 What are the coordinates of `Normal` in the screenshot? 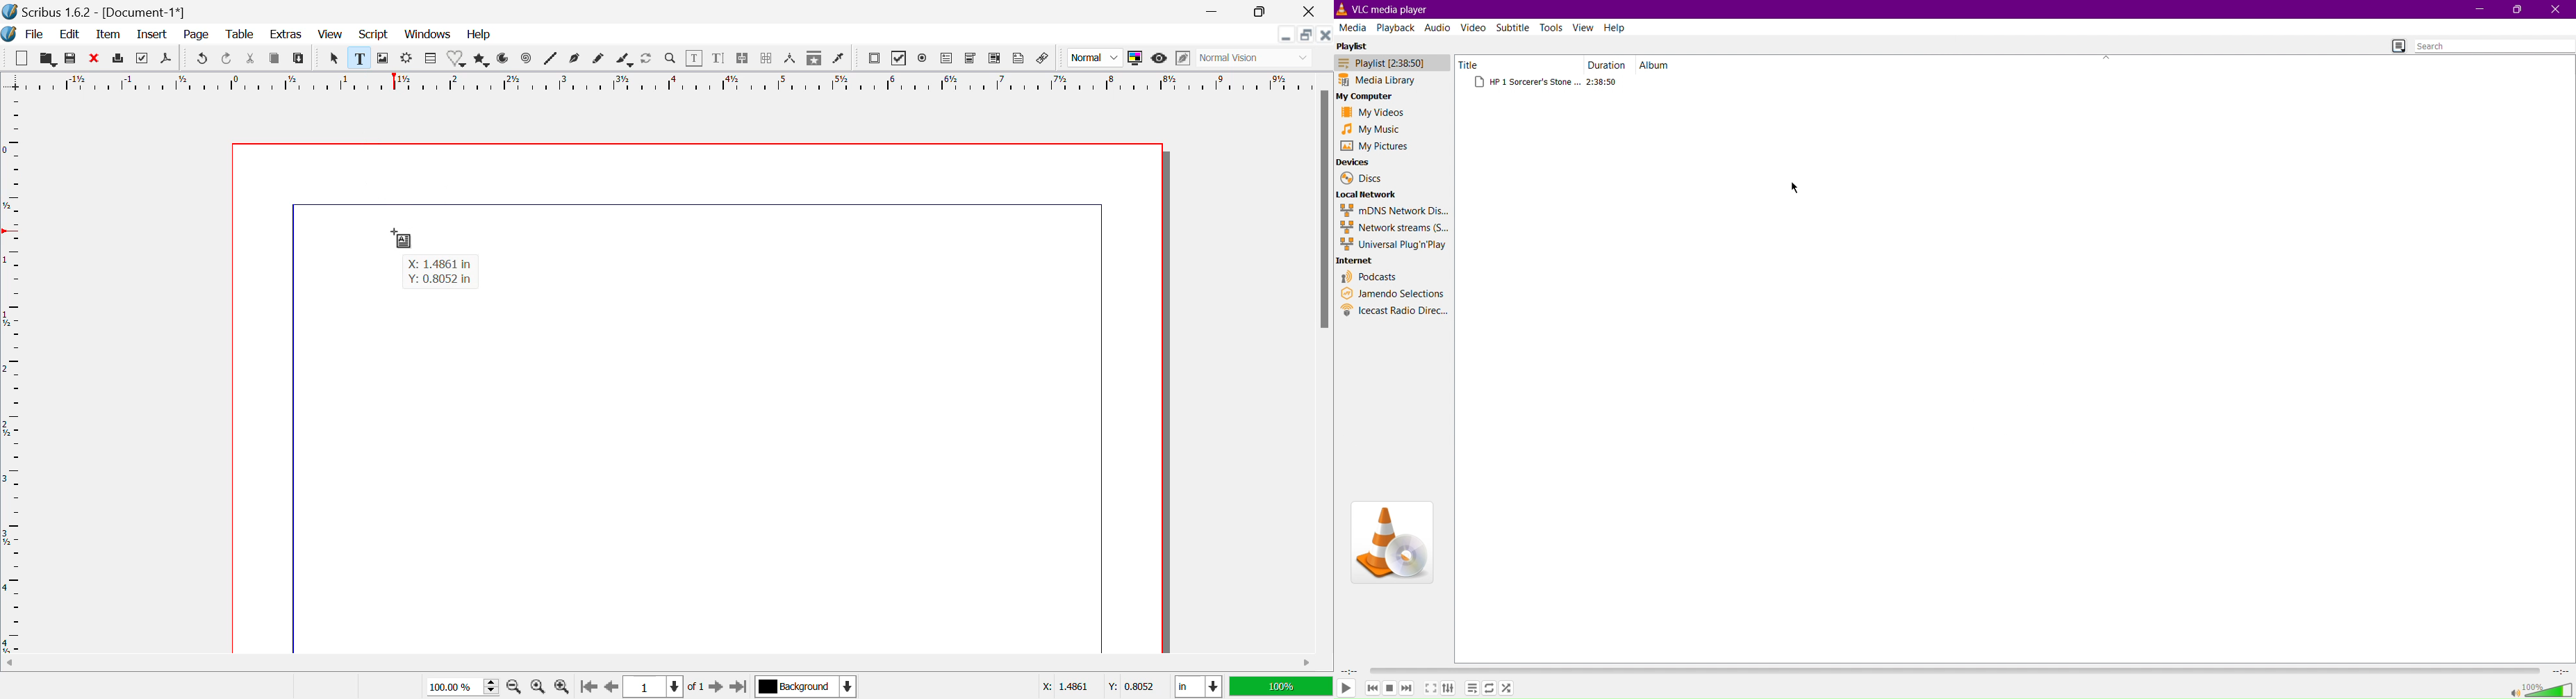 It's located at (1095, 60).